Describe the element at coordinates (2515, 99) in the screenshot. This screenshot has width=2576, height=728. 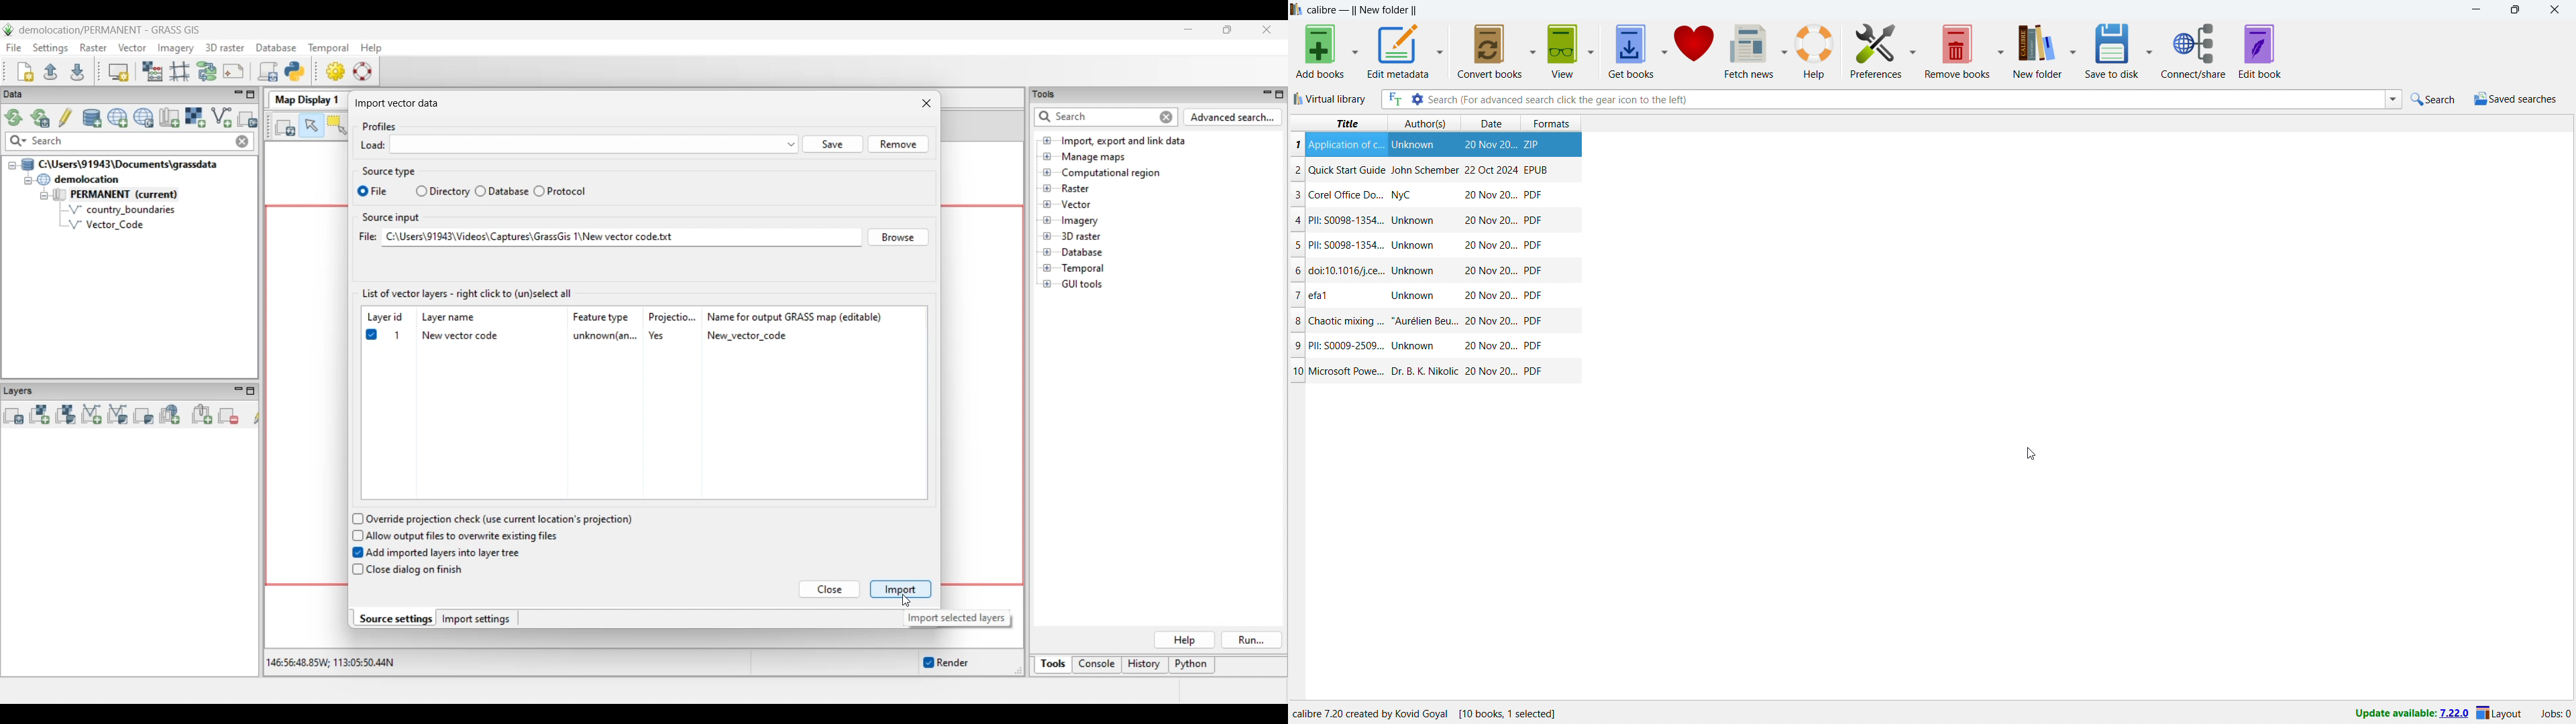
I see `saved searches menu` at that location.